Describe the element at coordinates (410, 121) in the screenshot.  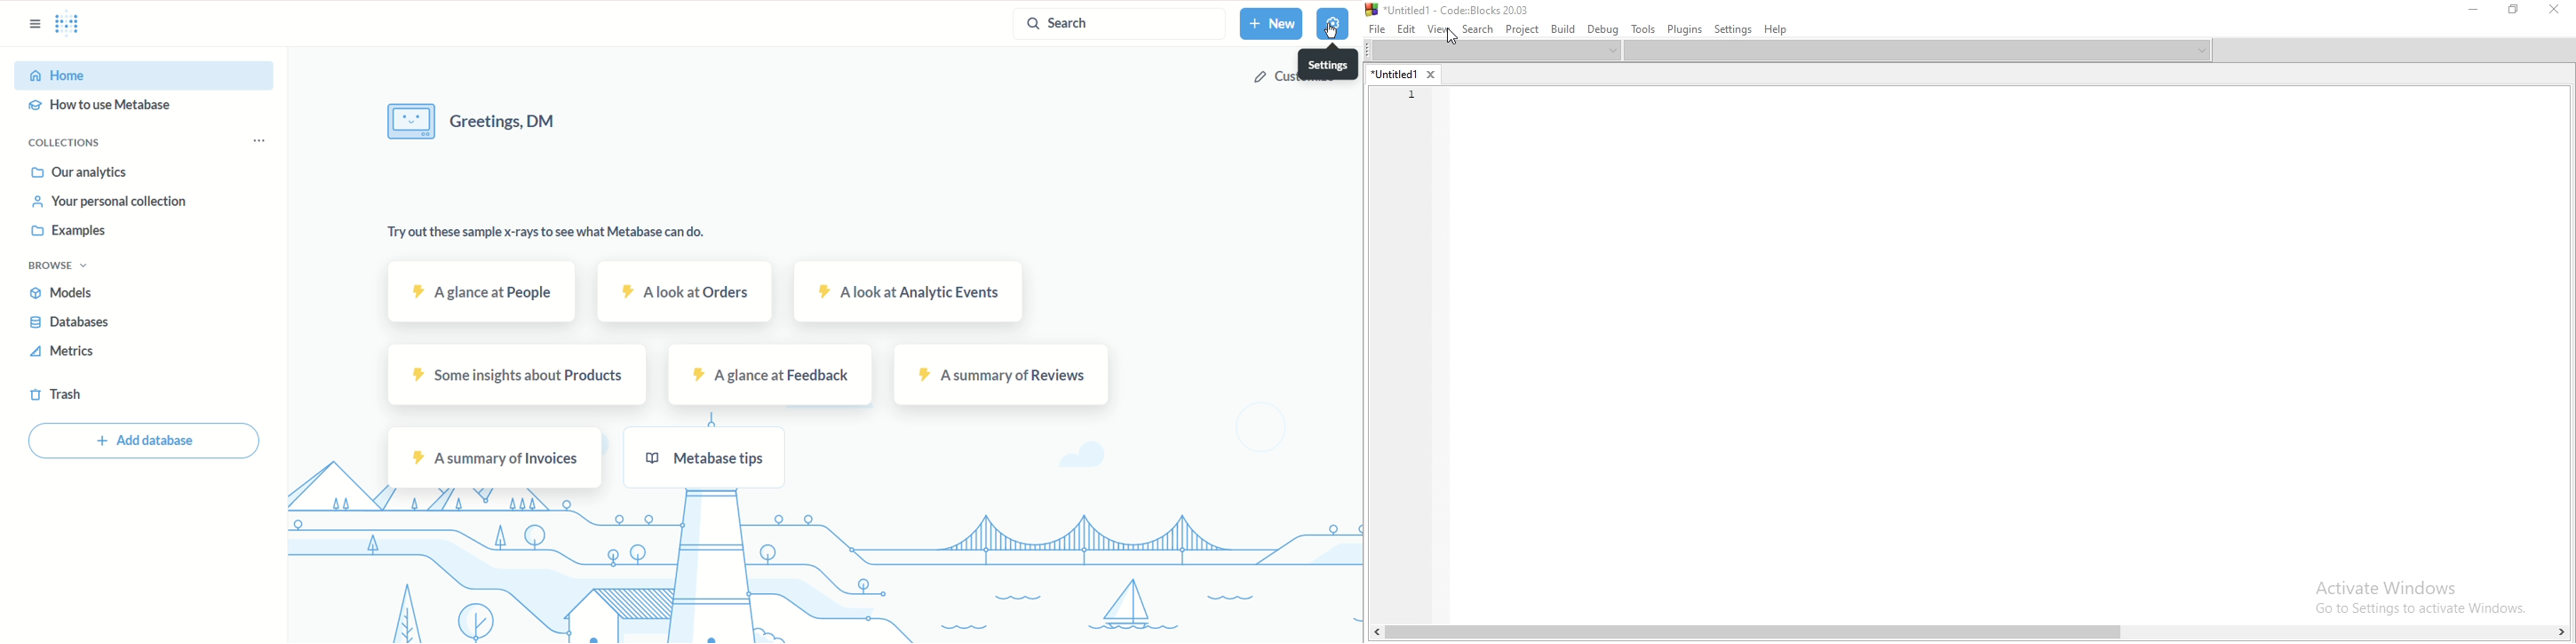
I see `Icon` at that location.